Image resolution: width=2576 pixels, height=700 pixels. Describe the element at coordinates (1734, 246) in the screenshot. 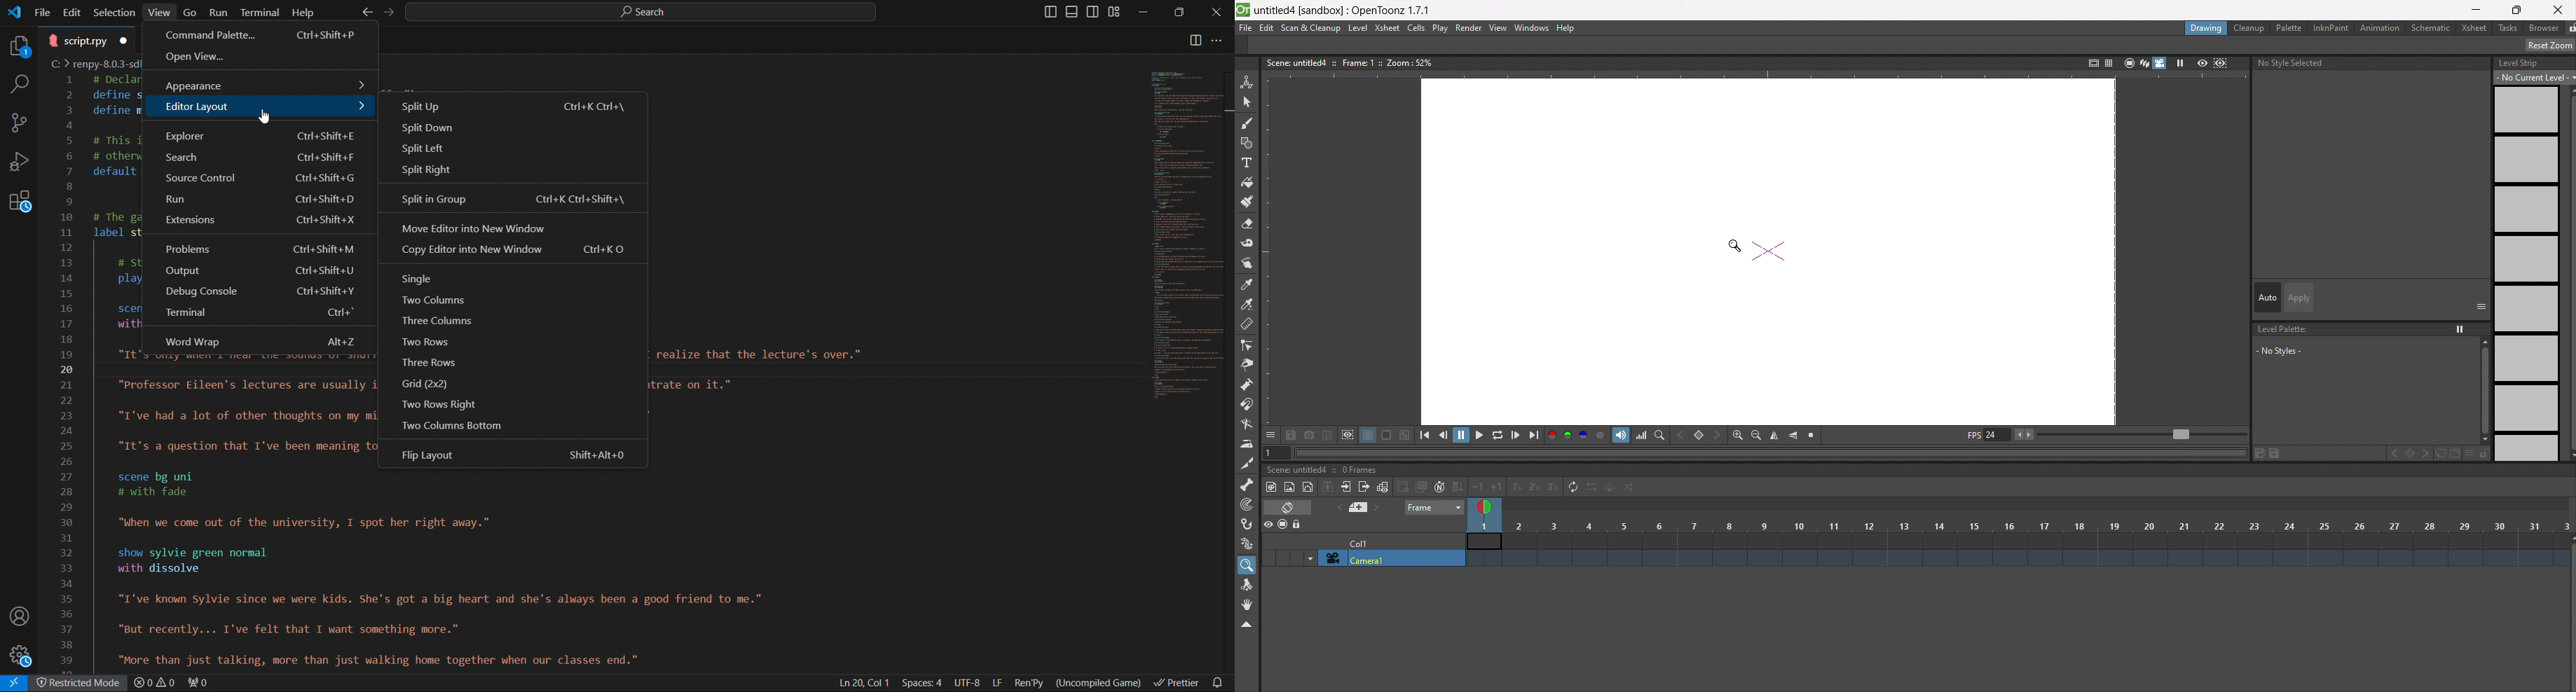

I see `cursor` at that location.